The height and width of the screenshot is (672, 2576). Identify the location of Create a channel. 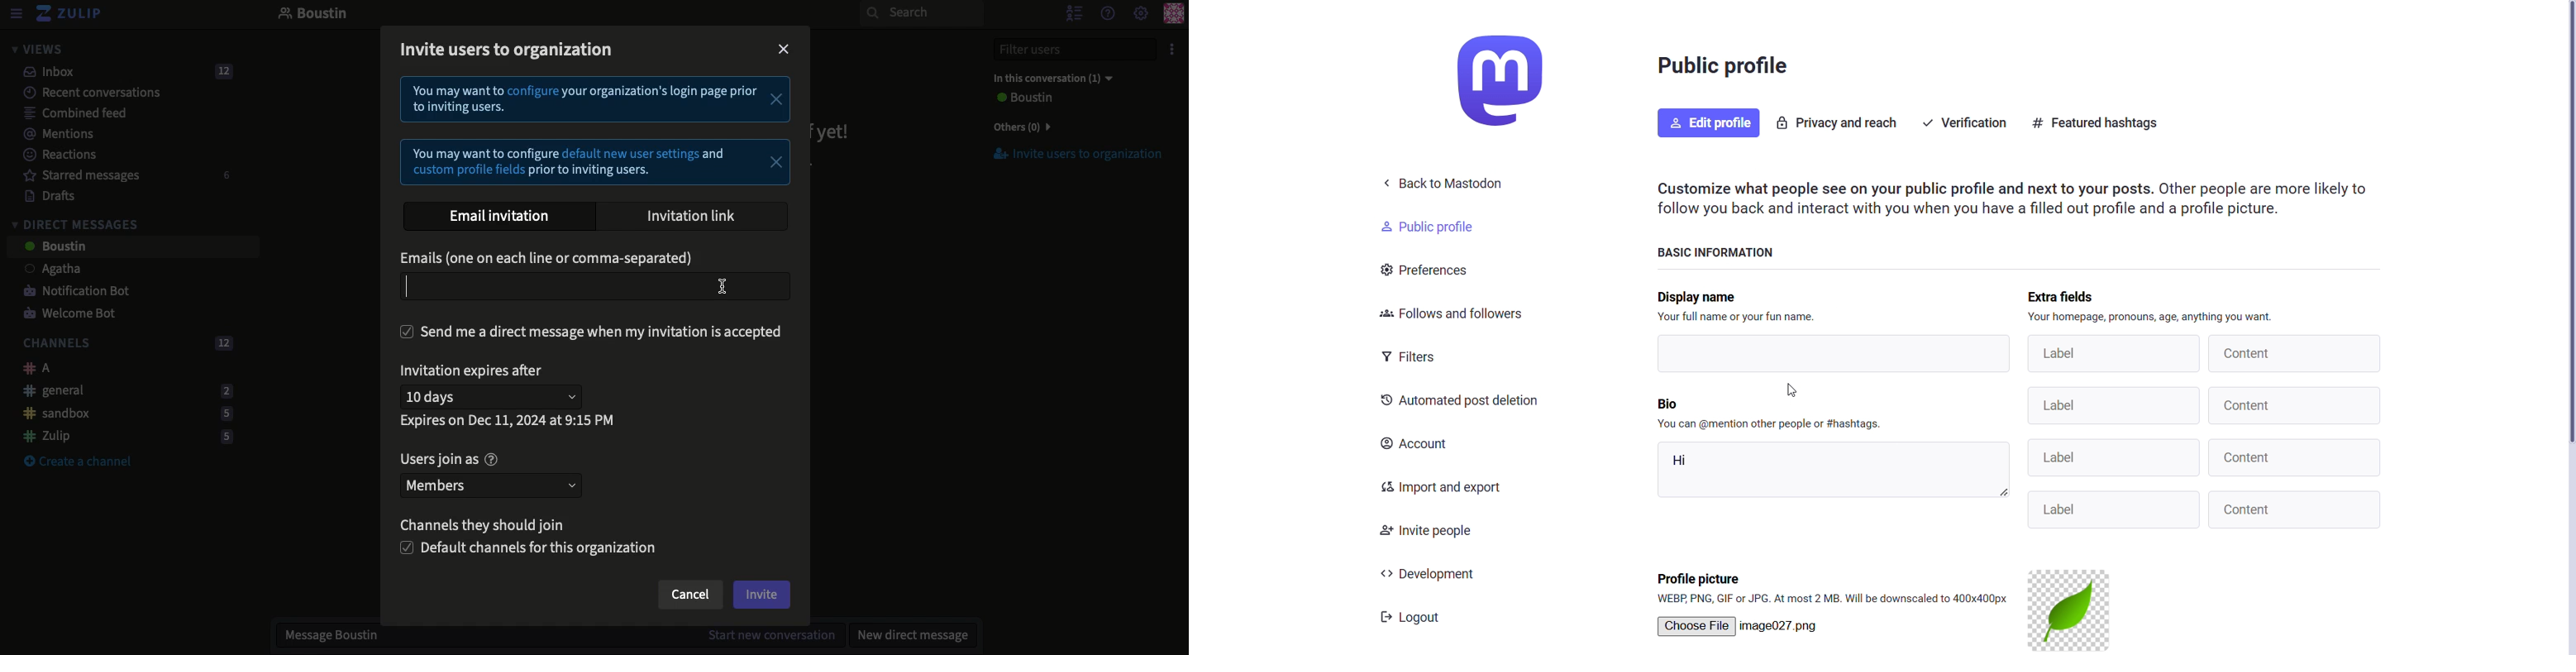
(78, 462).